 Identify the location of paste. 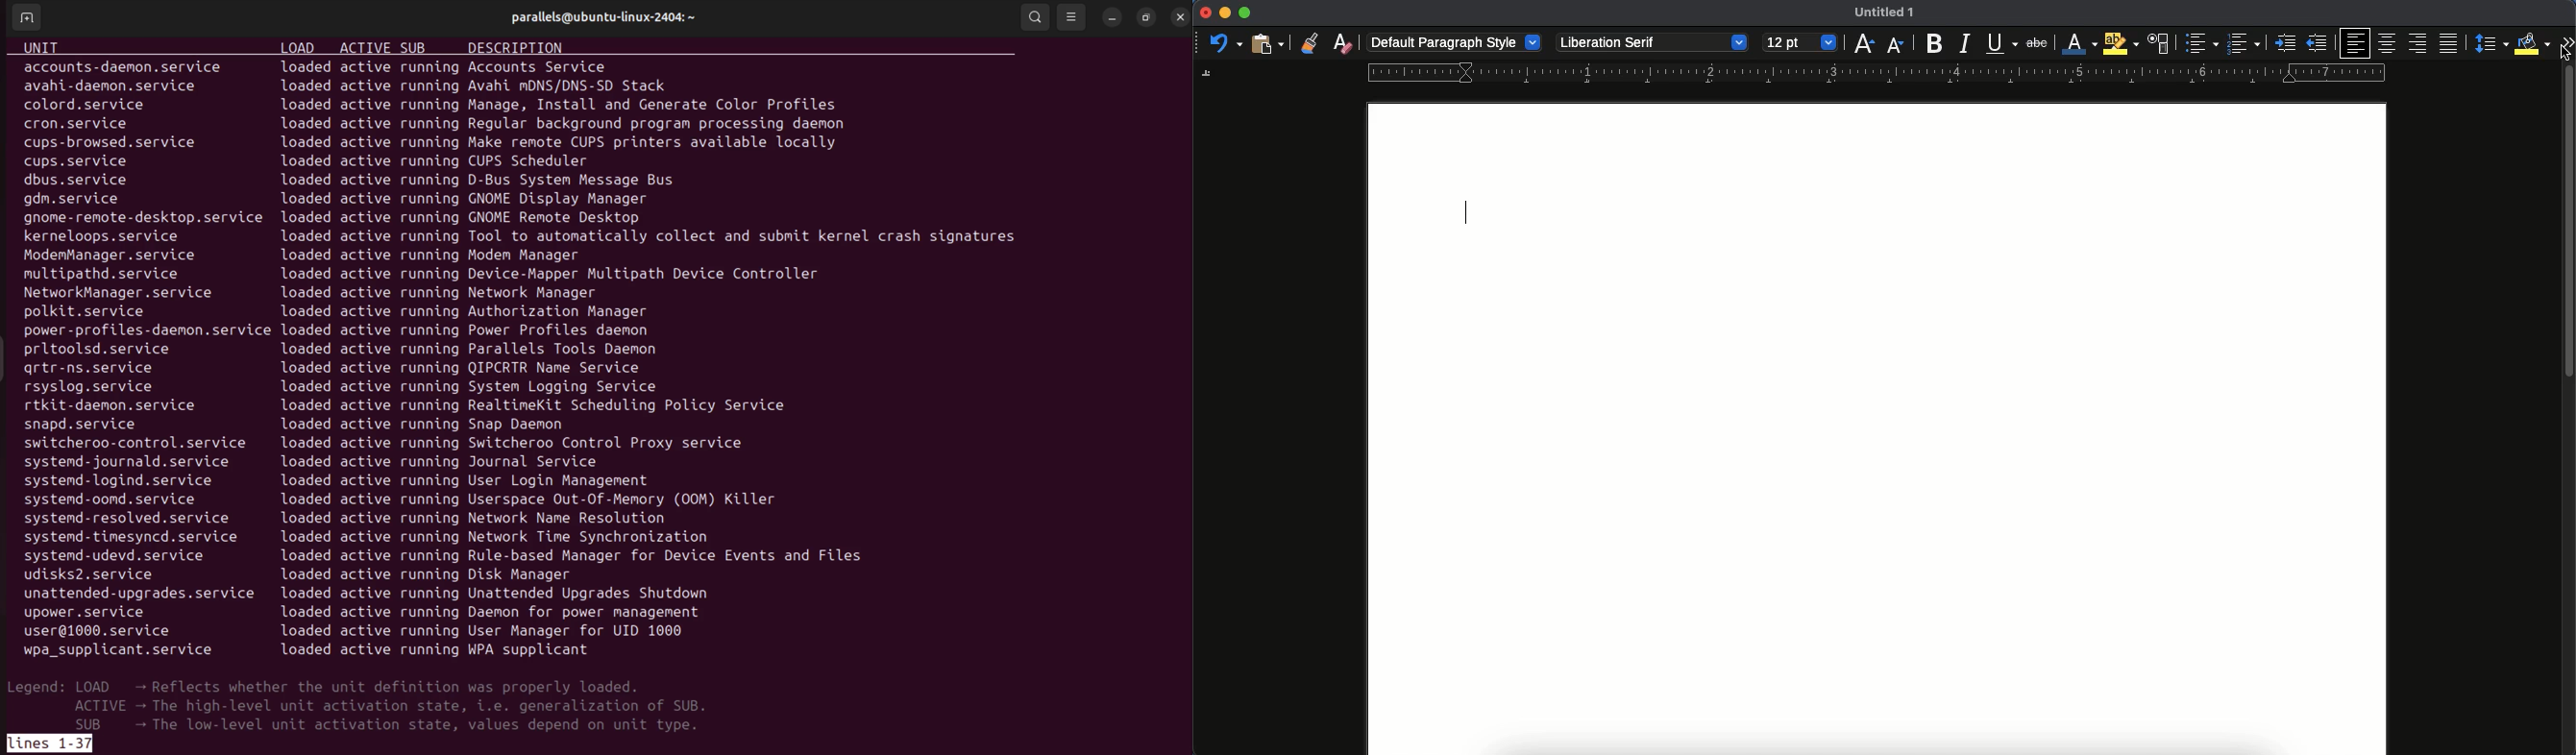
(1266, 45).